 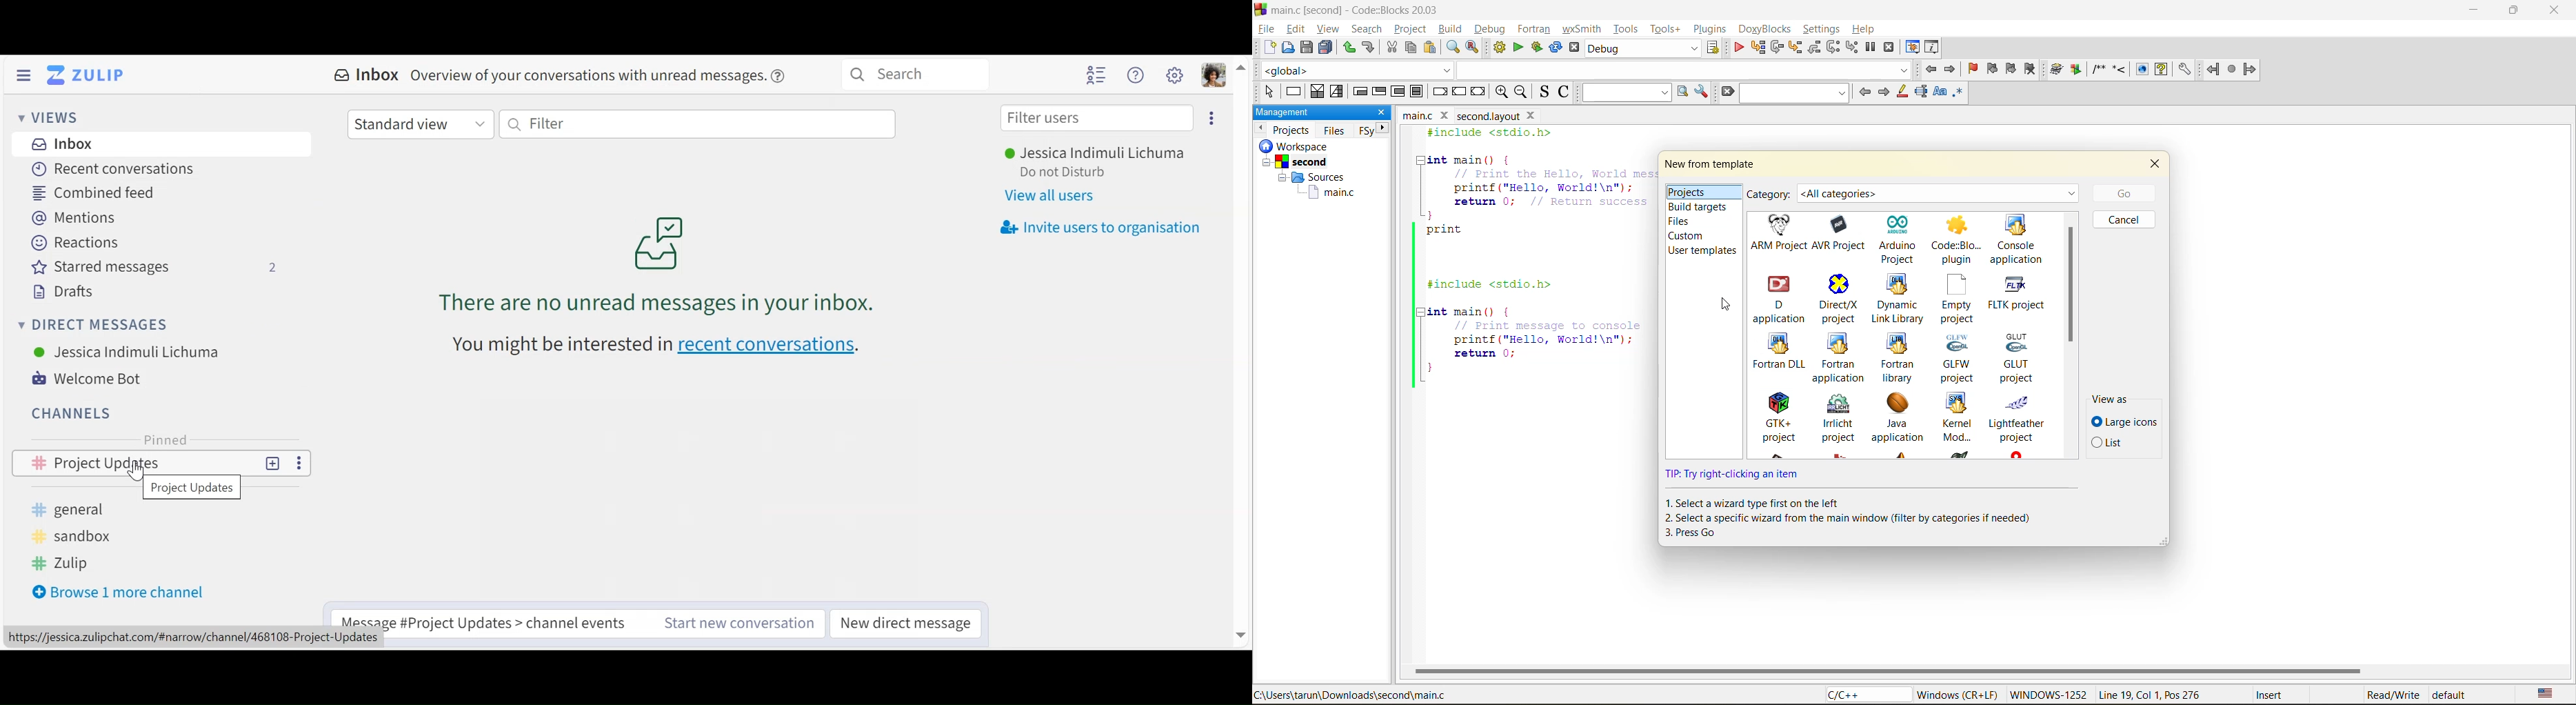 What do you see at coordinates (62, 563) in the screenshot?
I see `zulip` at bounding box center [62, 563].